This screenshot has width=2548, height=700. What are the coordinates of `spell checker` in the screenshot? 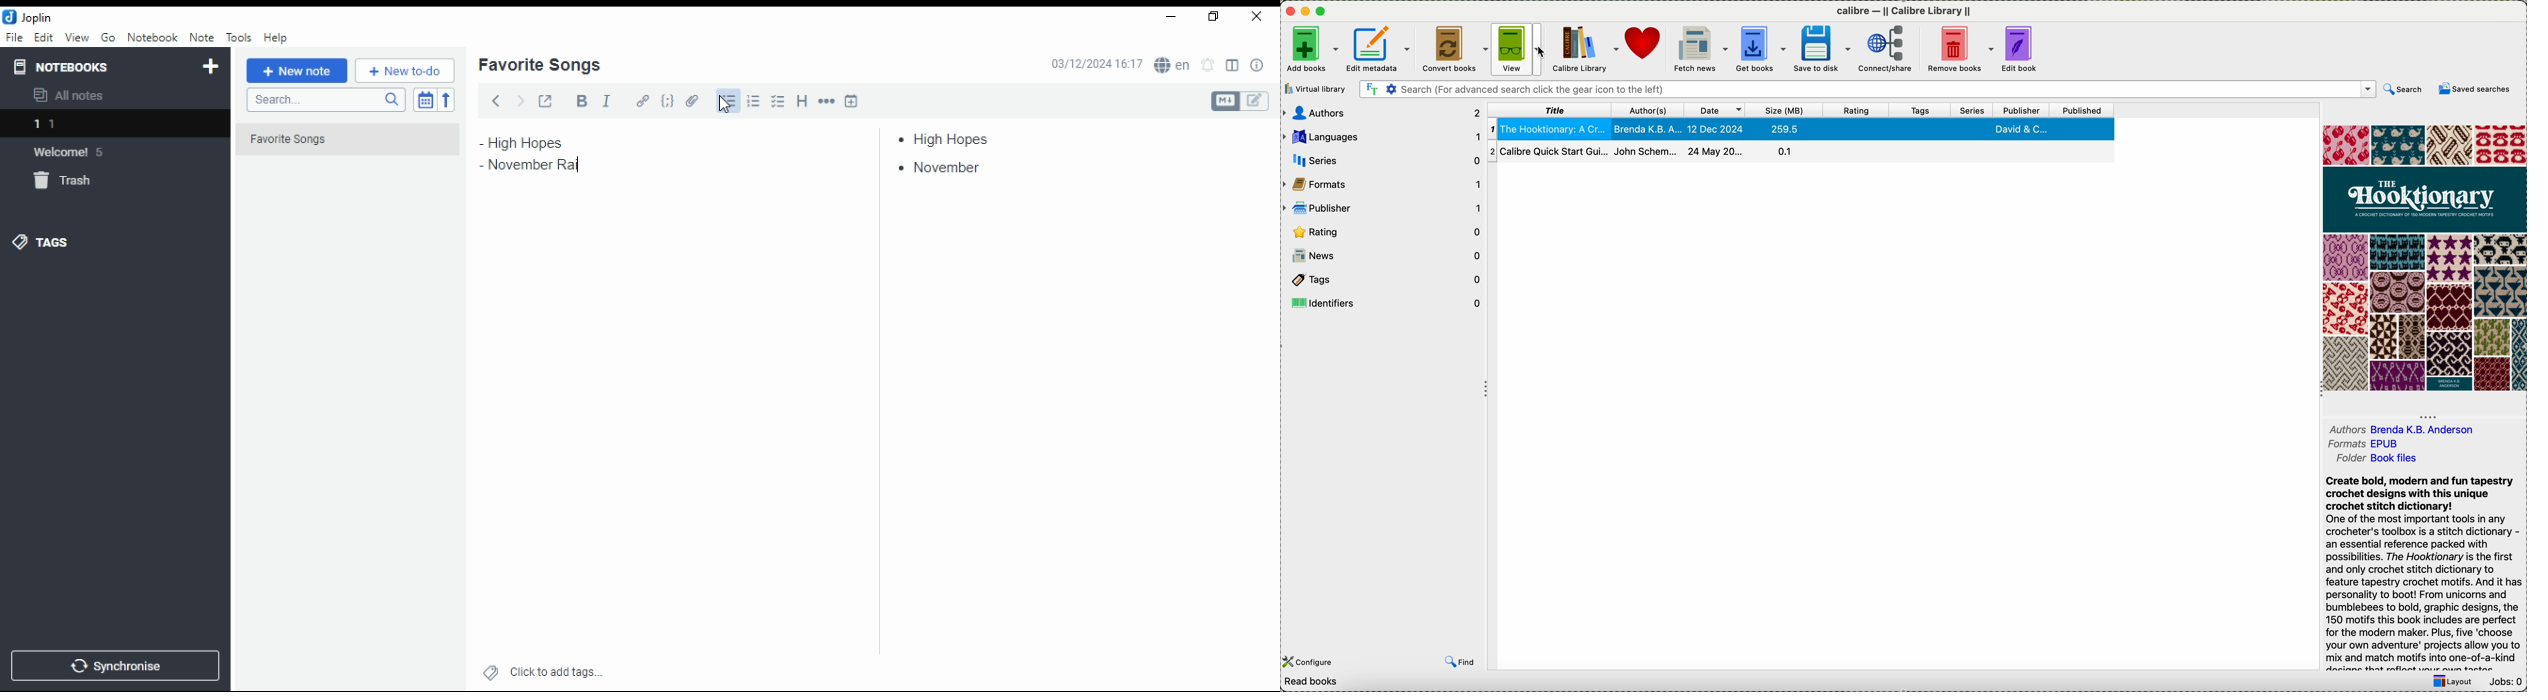 It's located at (1174, 64).